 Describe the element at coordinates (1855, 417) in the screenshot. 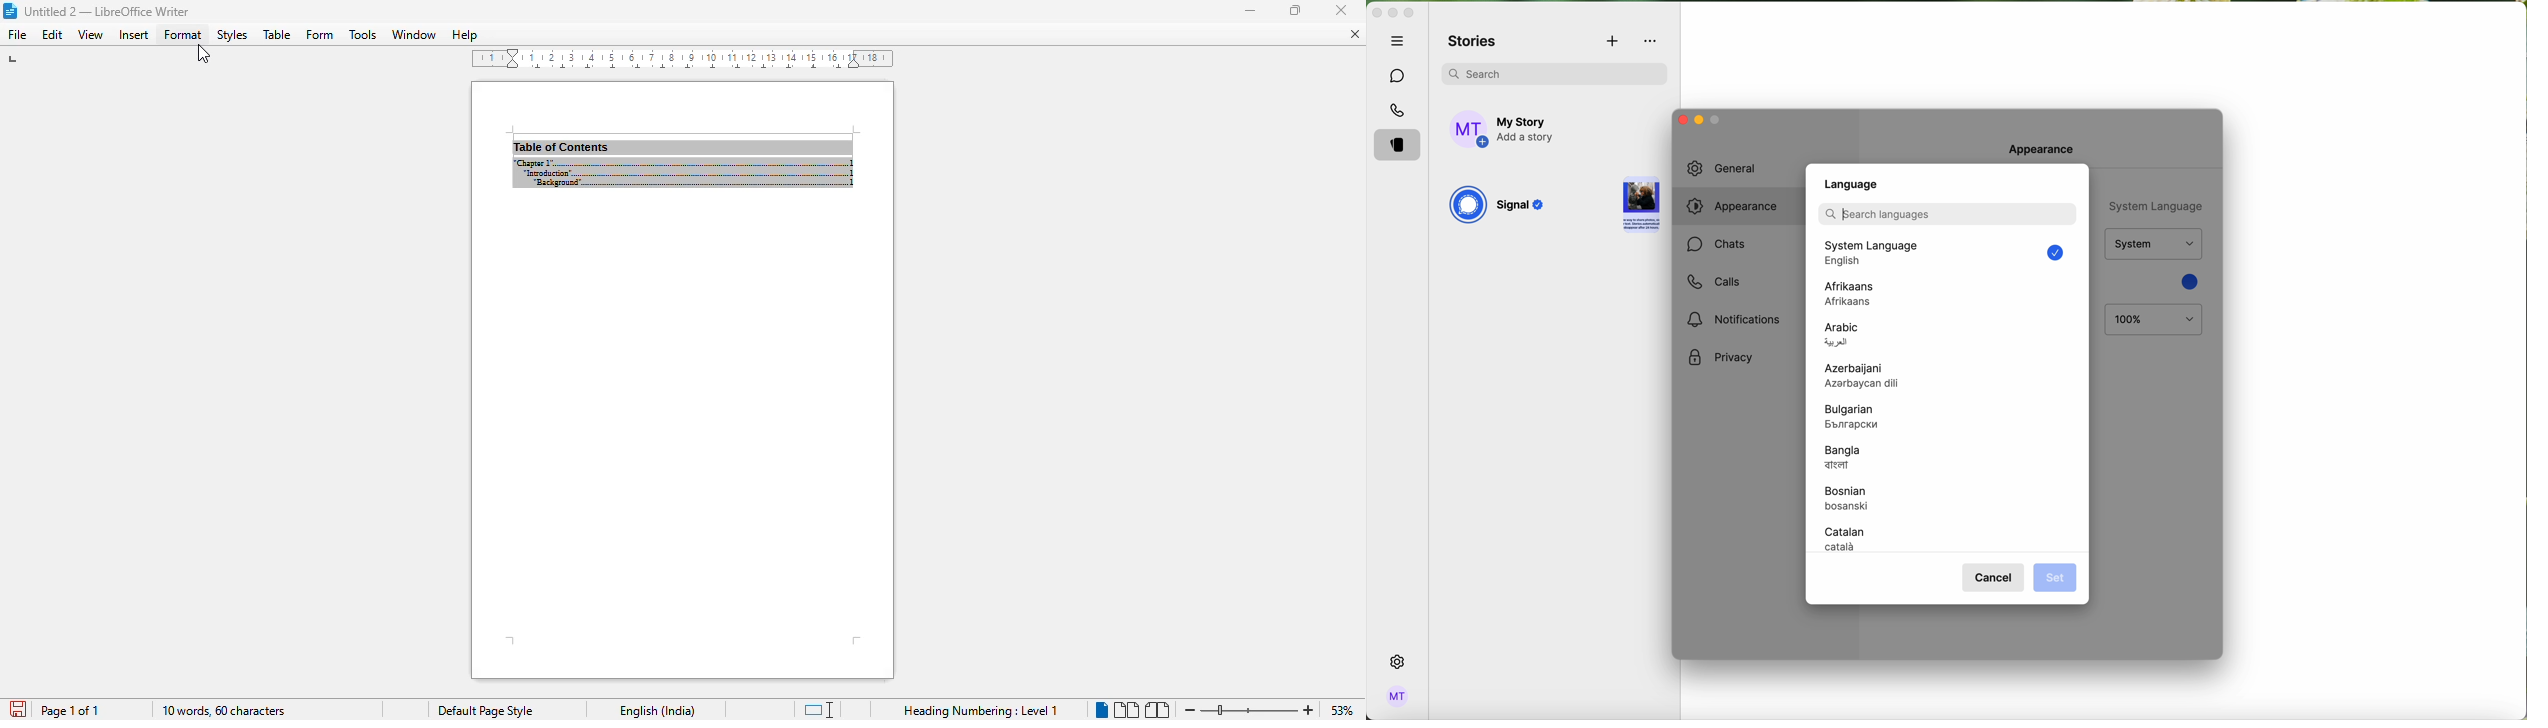

I see `bulgarian` at that location.